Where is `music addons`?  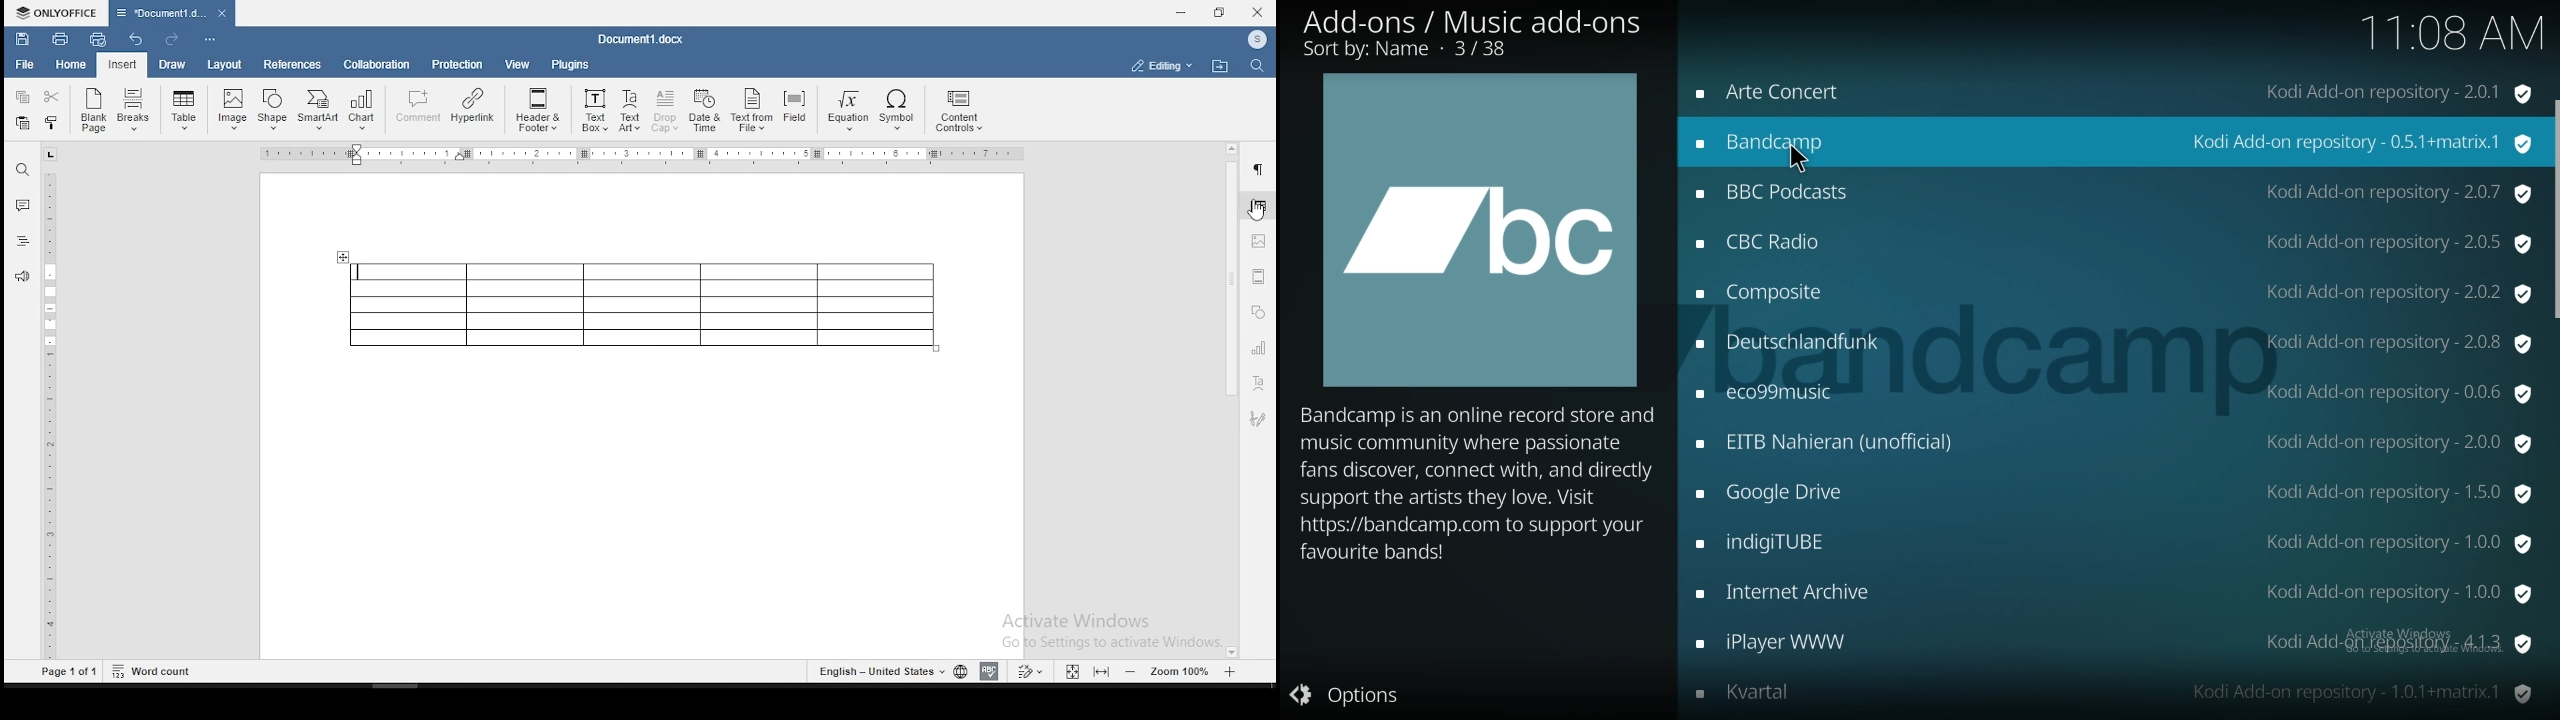 music addons is located at coordinates (1472, 35).